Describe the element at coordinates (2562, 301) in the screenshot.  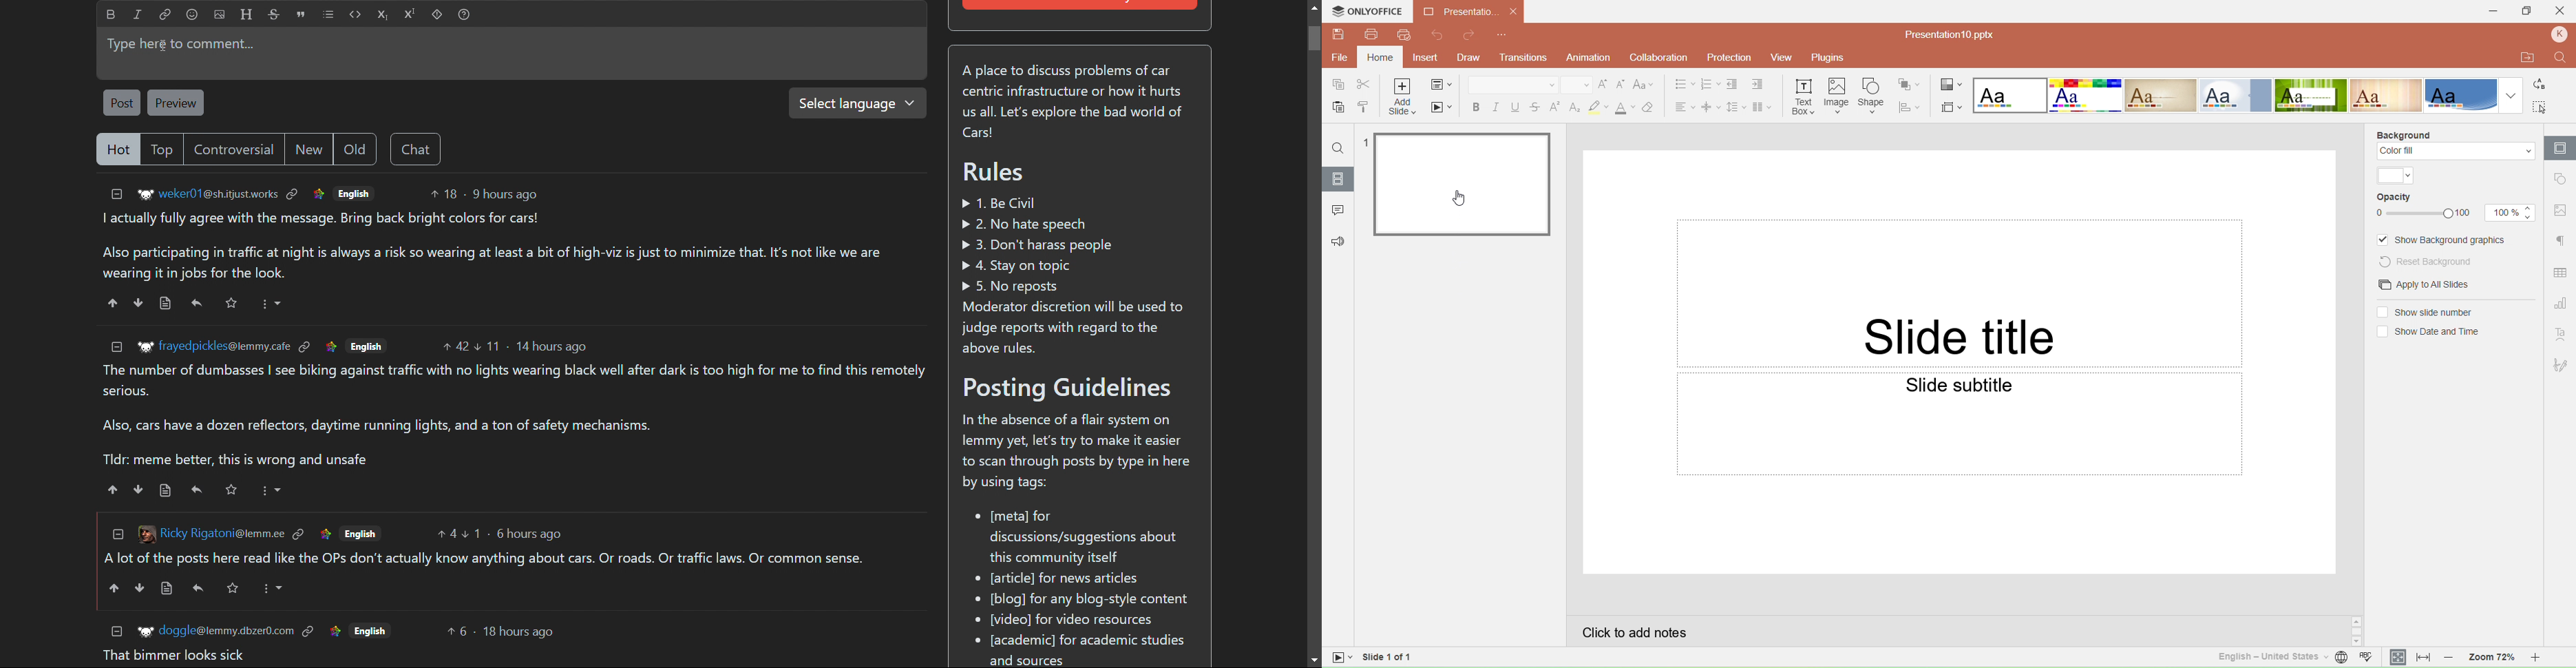
I see `Chart setting` at that location.